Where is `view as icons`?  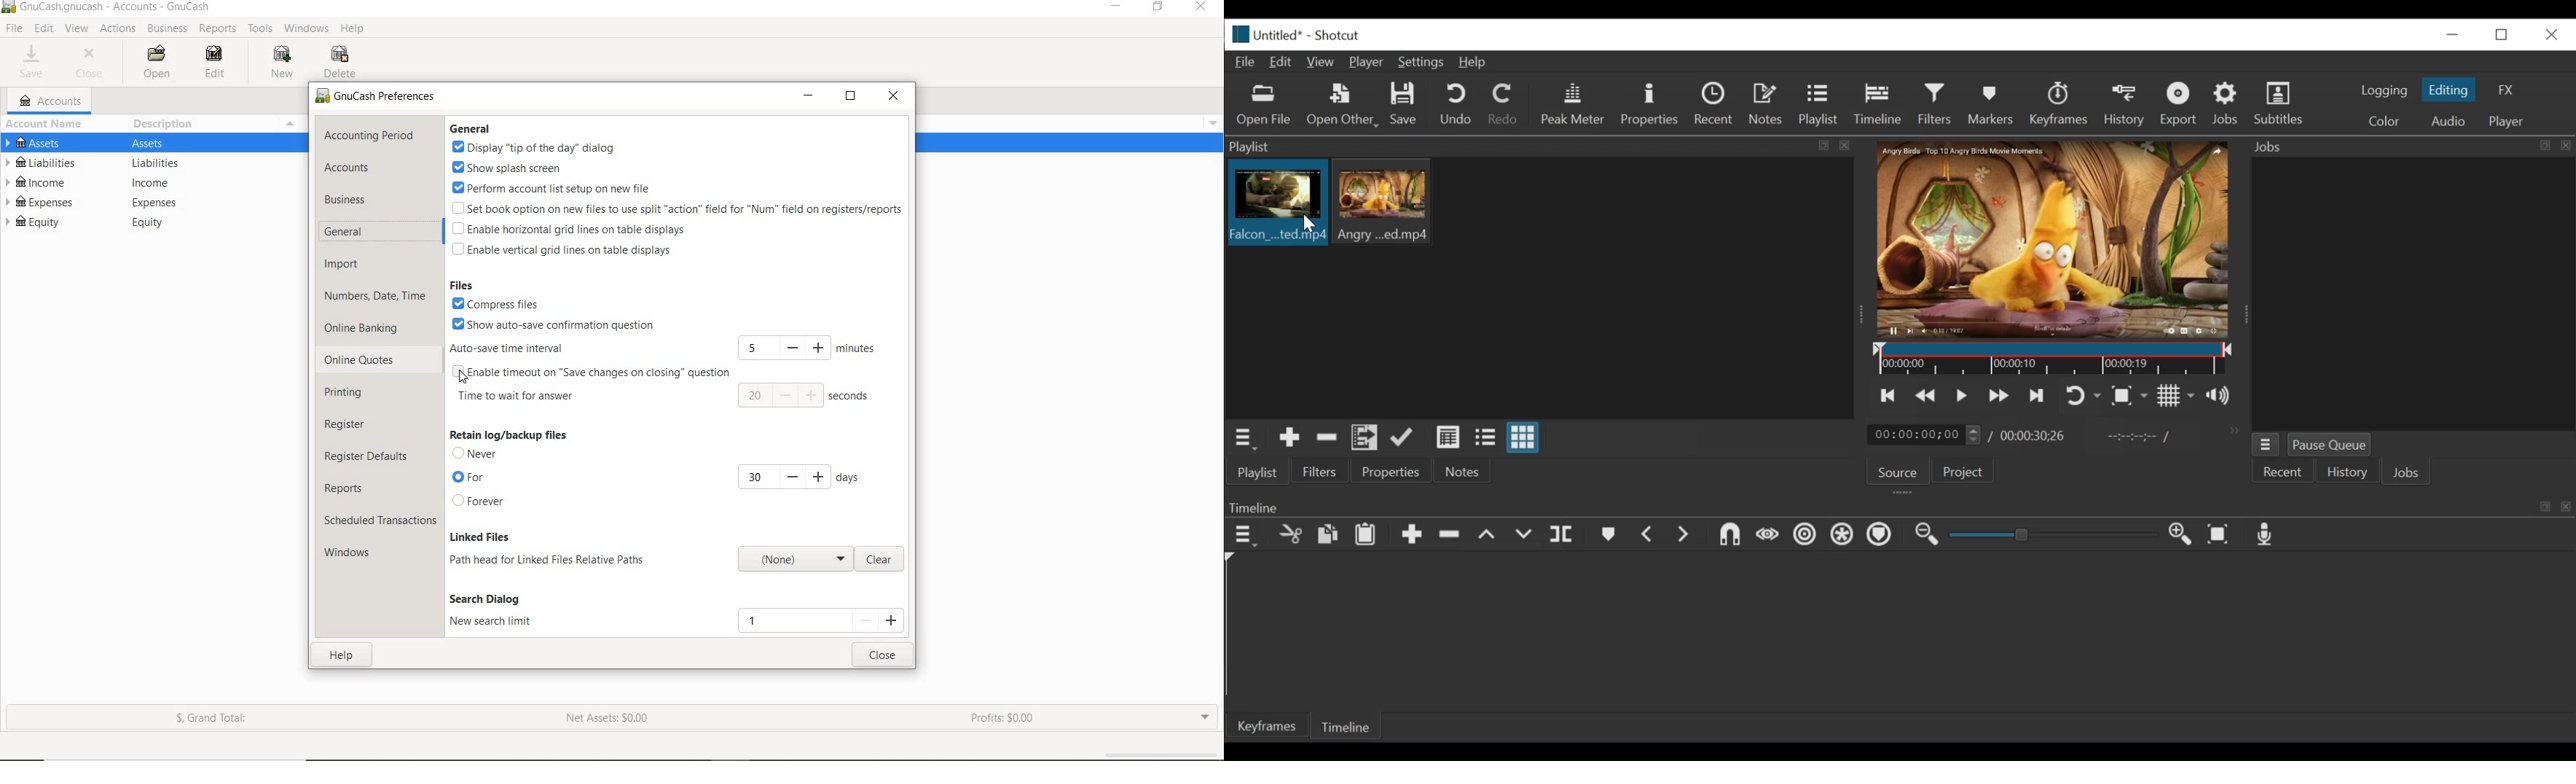 view as icons is located at coordinates (1521, 438).